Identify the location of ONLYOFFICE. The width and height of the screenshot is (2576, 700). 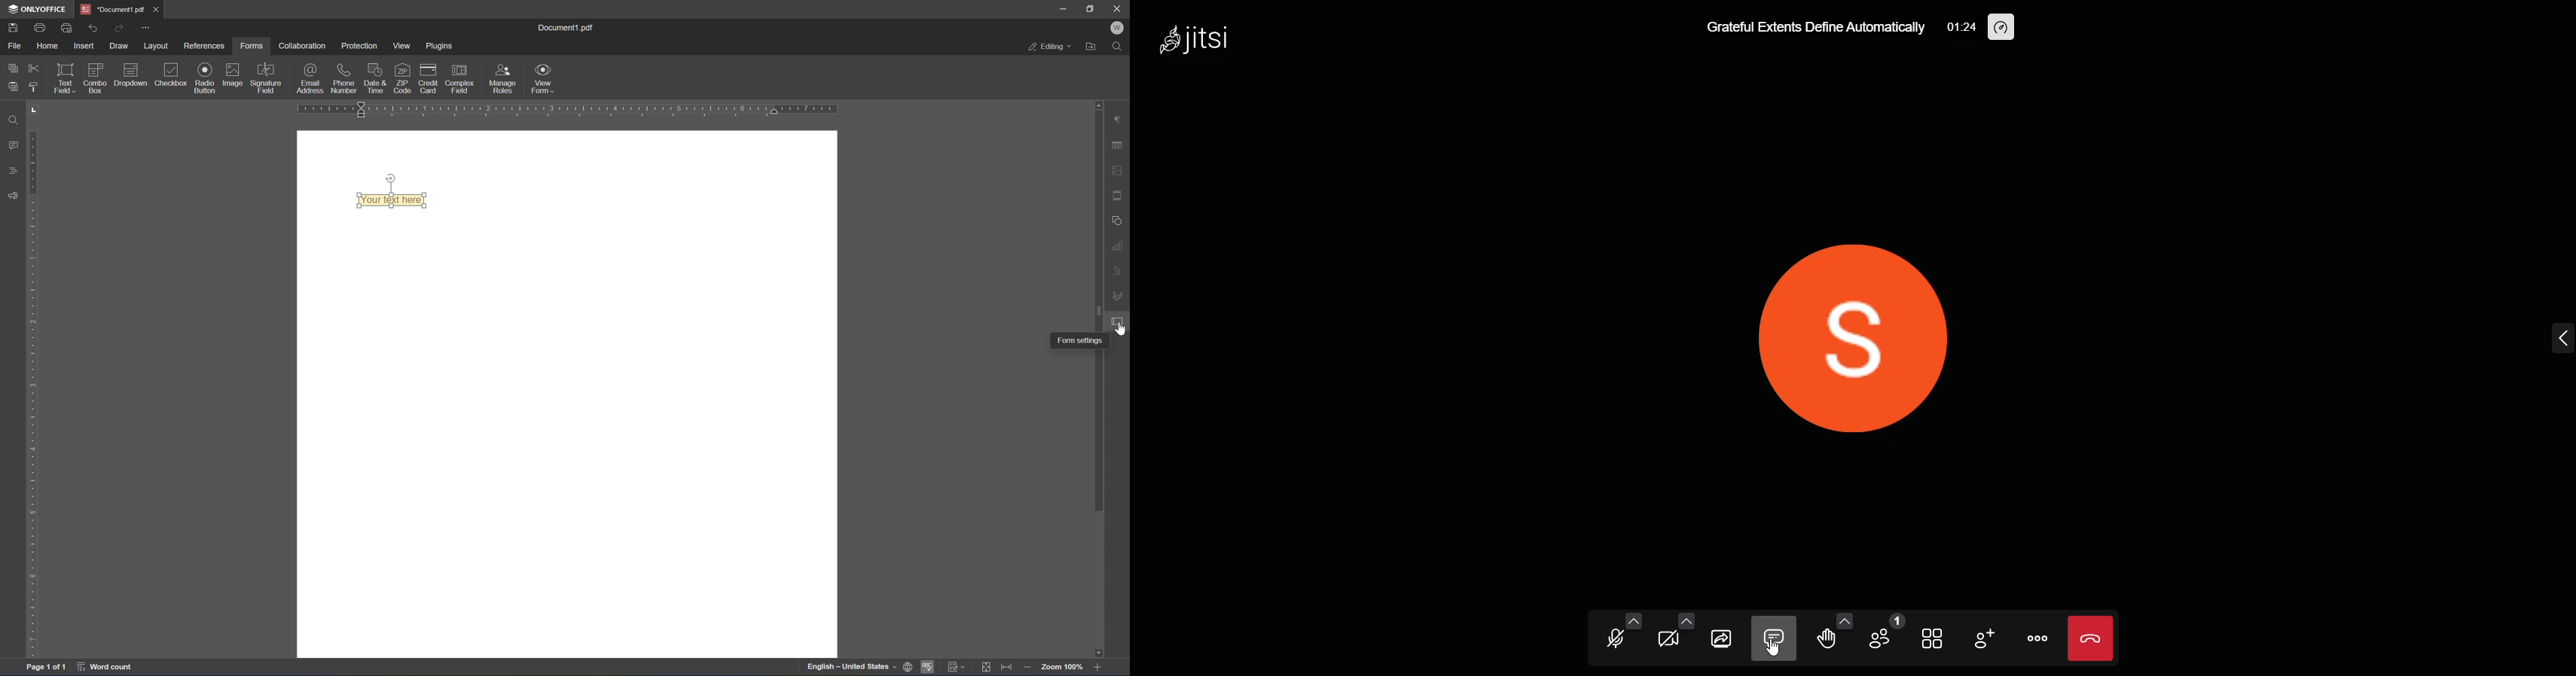
(35, 9).